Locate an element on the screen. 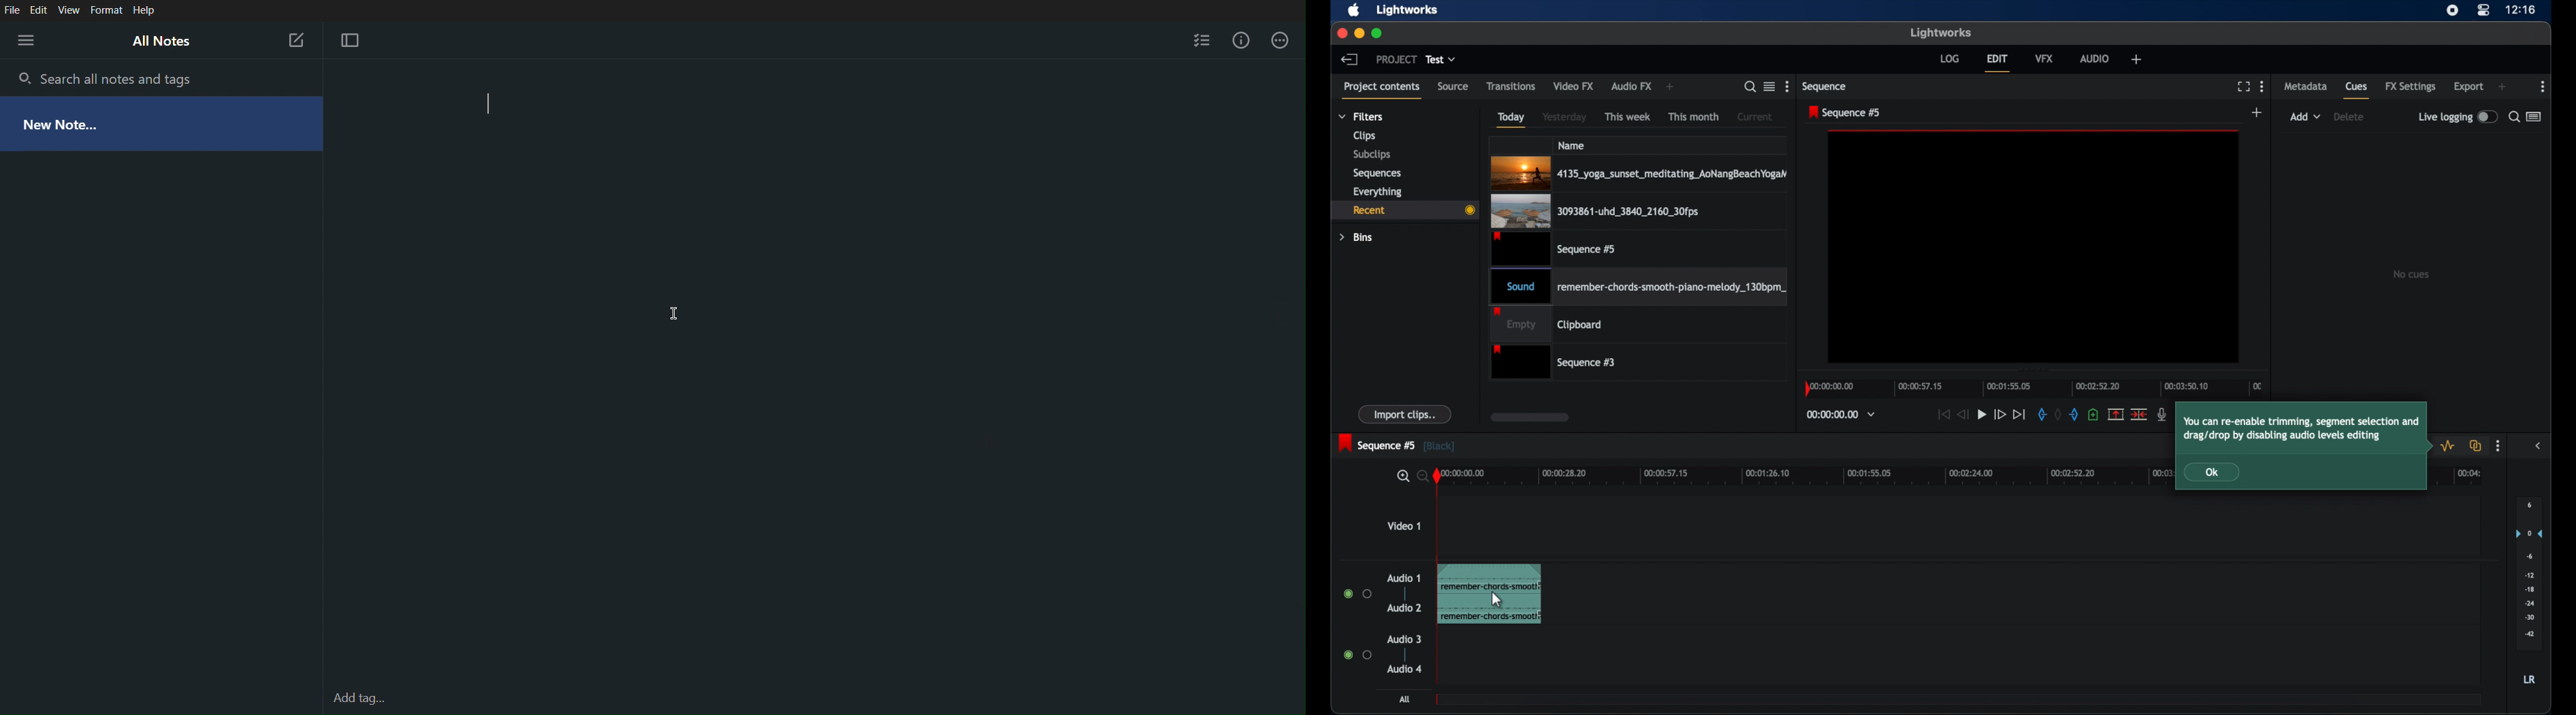 The height and width of the screenshot is (728, 2576). File is located at coordinates (14, 10).